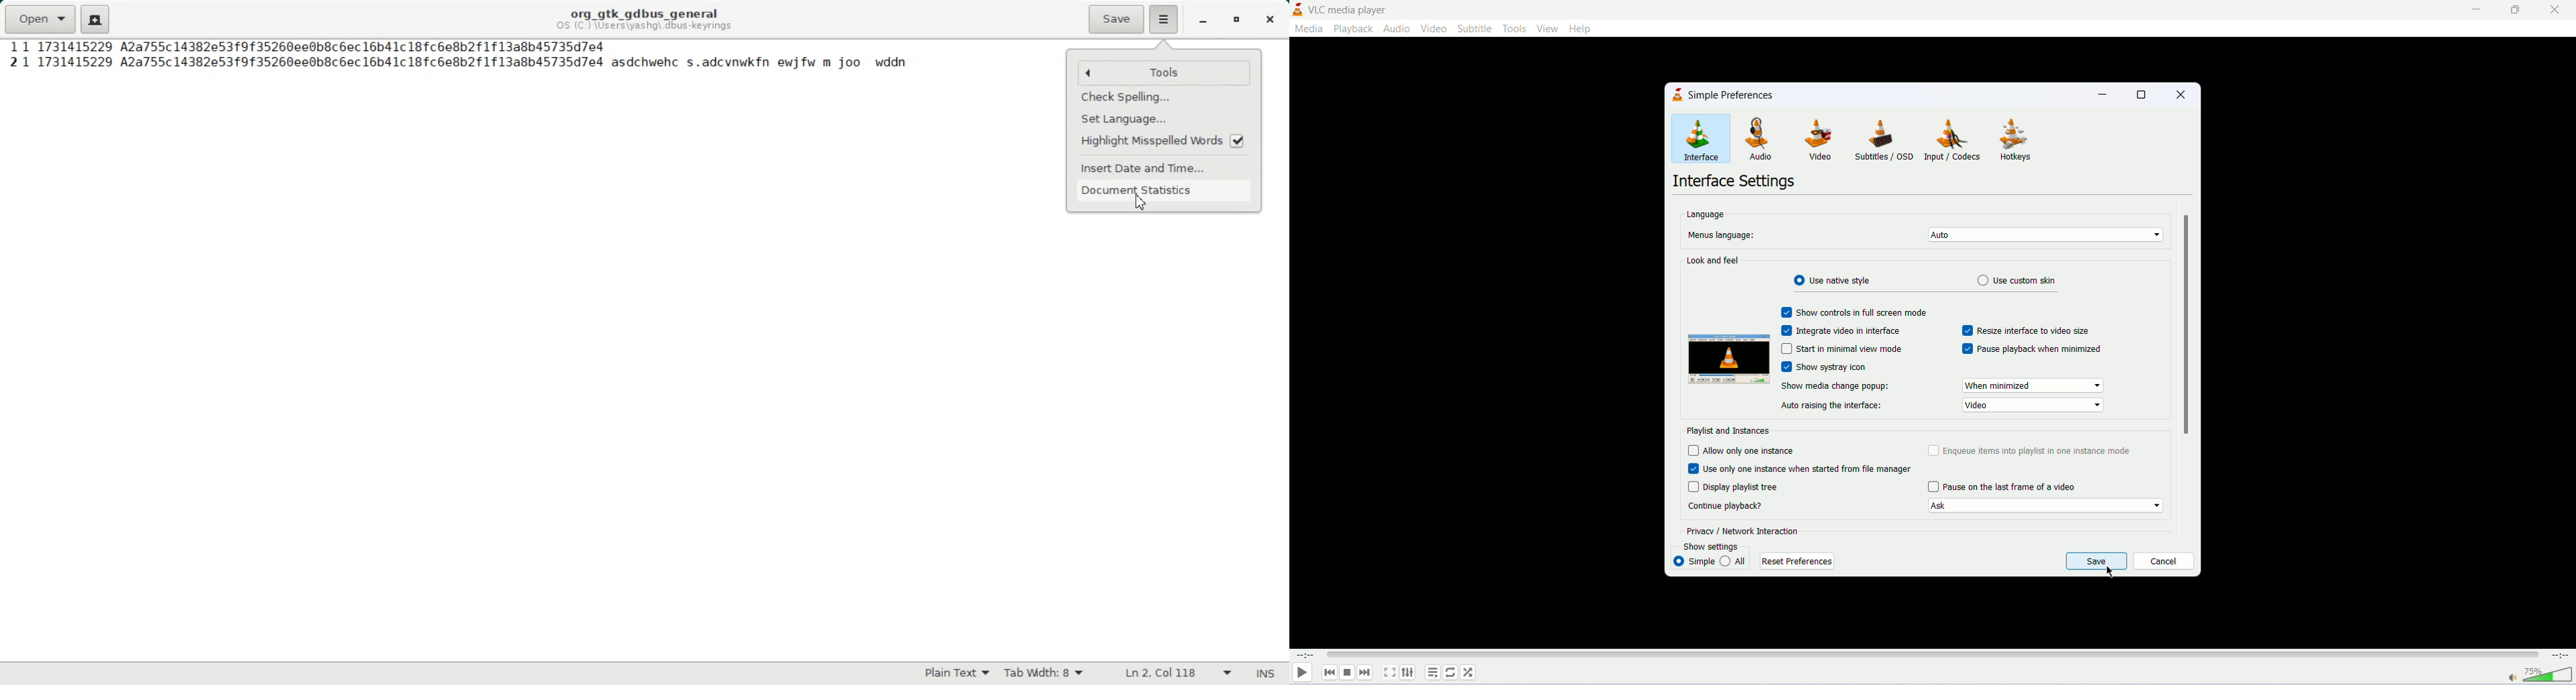  What do you see at coordinates (1835, 365) in the screenshot?
I see `systray icon` at bounding box center [1835, 365].